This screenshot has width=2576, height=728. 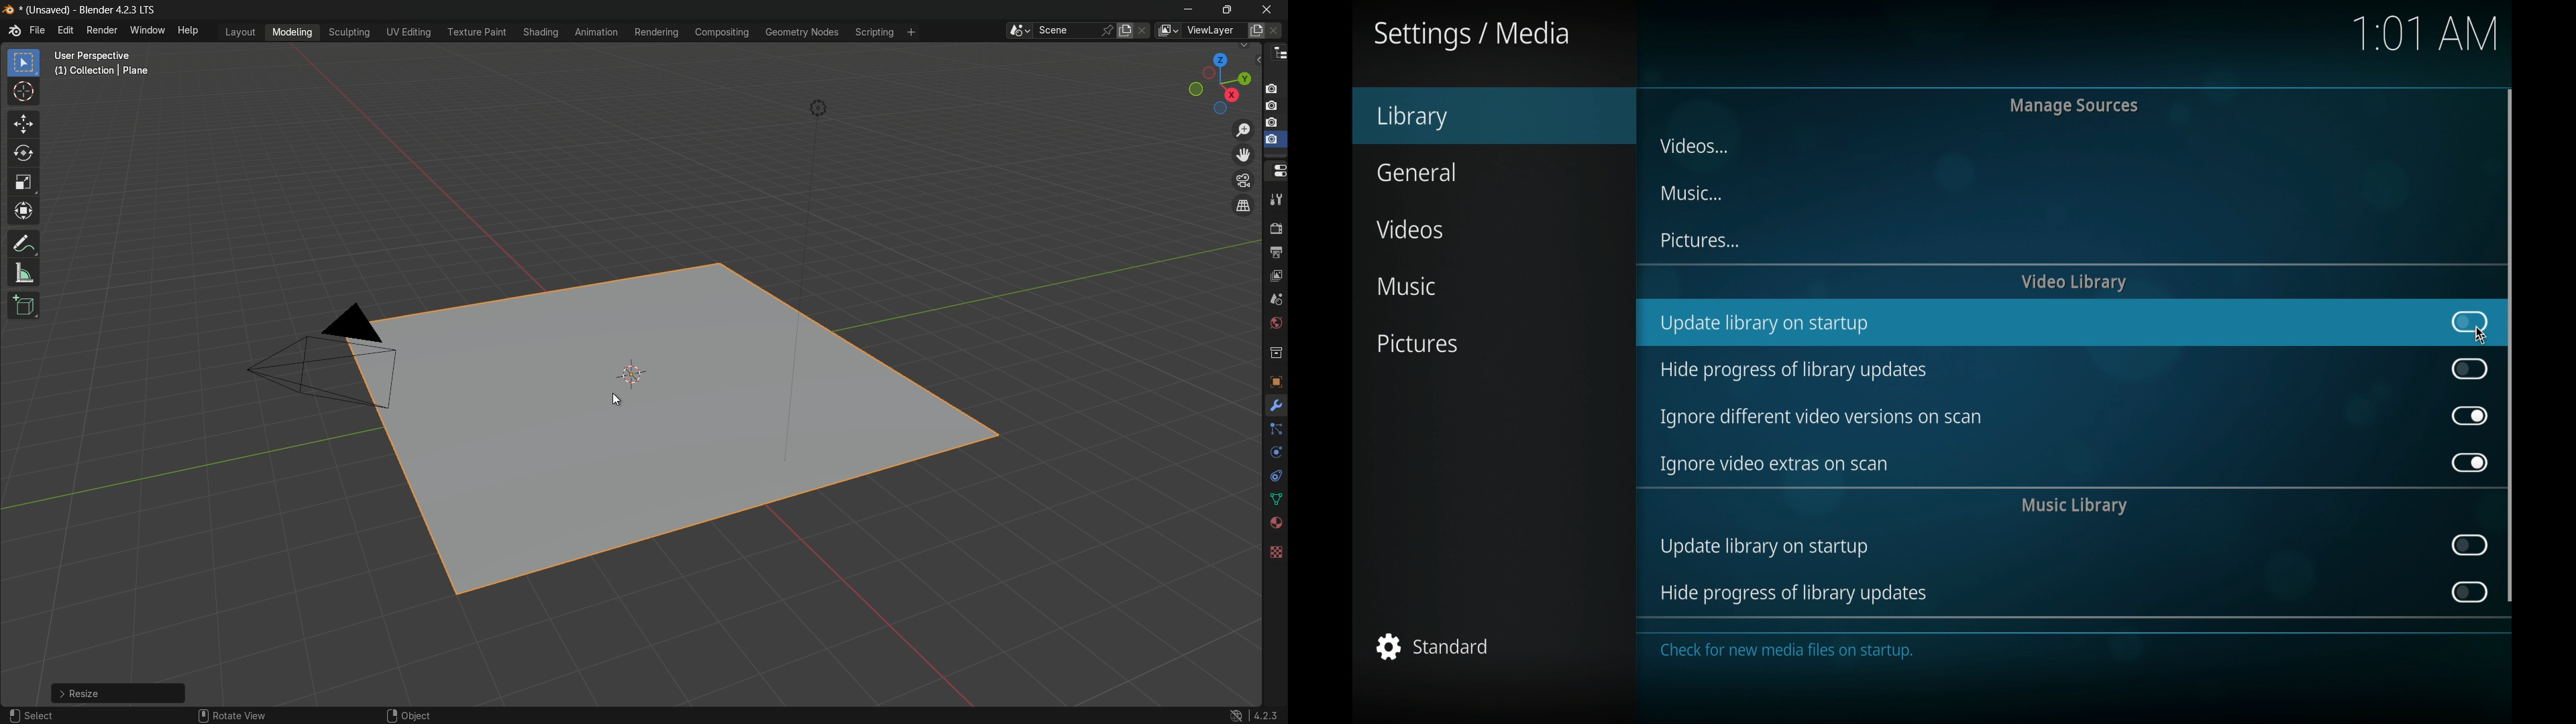 What do you see at coordinates (1472, 35) in the screenshot?
I see `settings/media` at bounding box center [1472, 35].